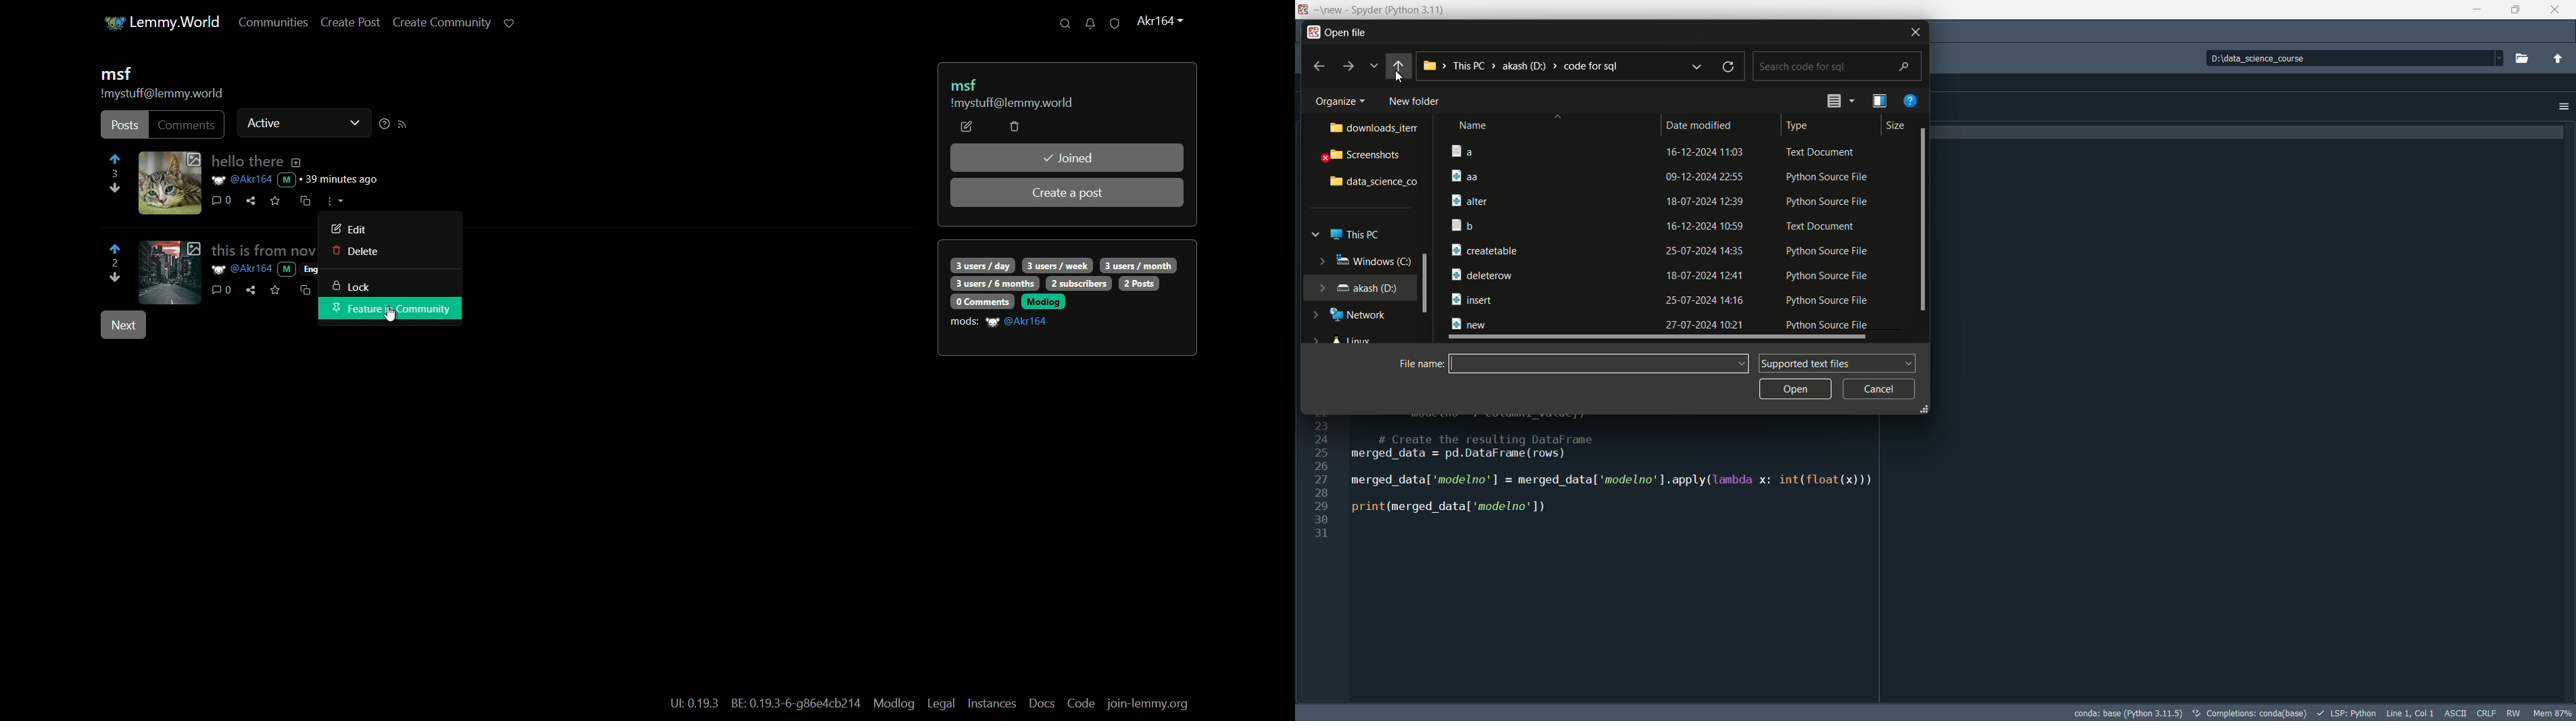 The height and width of the screenshot is (728, 2576). Describe the element at coordinates (1374, 66) in the screenshot. I see `recent locations` at that location.